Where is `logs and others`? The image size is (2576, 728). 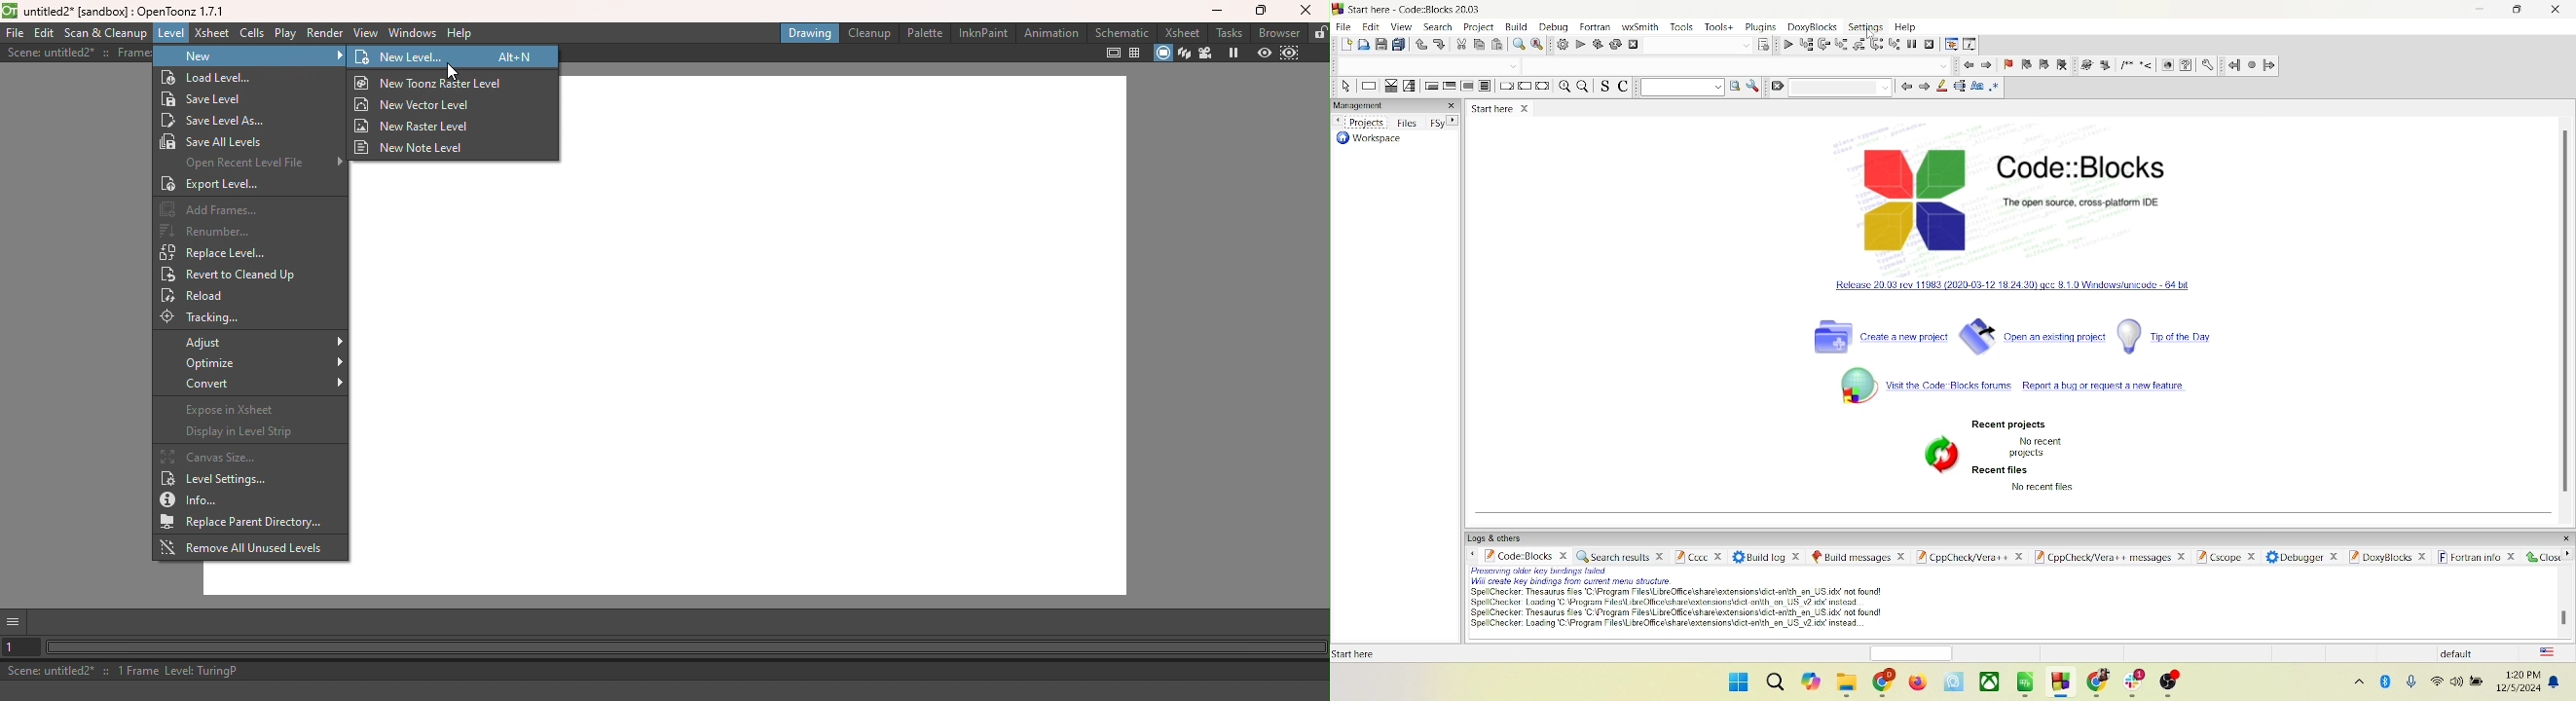 logs and others is located at coordinates (1496, 536).